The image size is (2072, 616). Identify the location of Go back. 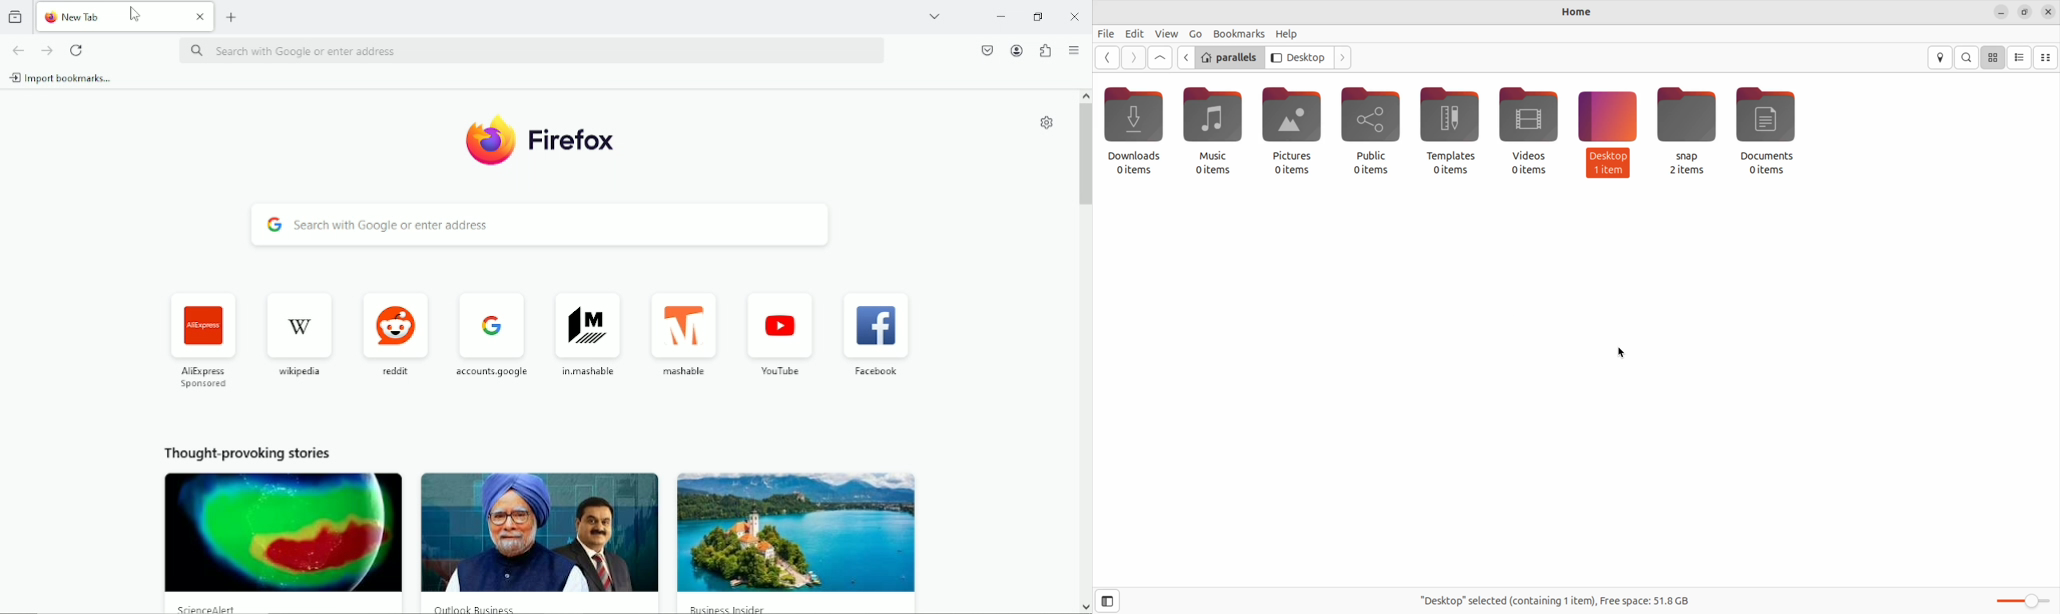
(1183, 57).